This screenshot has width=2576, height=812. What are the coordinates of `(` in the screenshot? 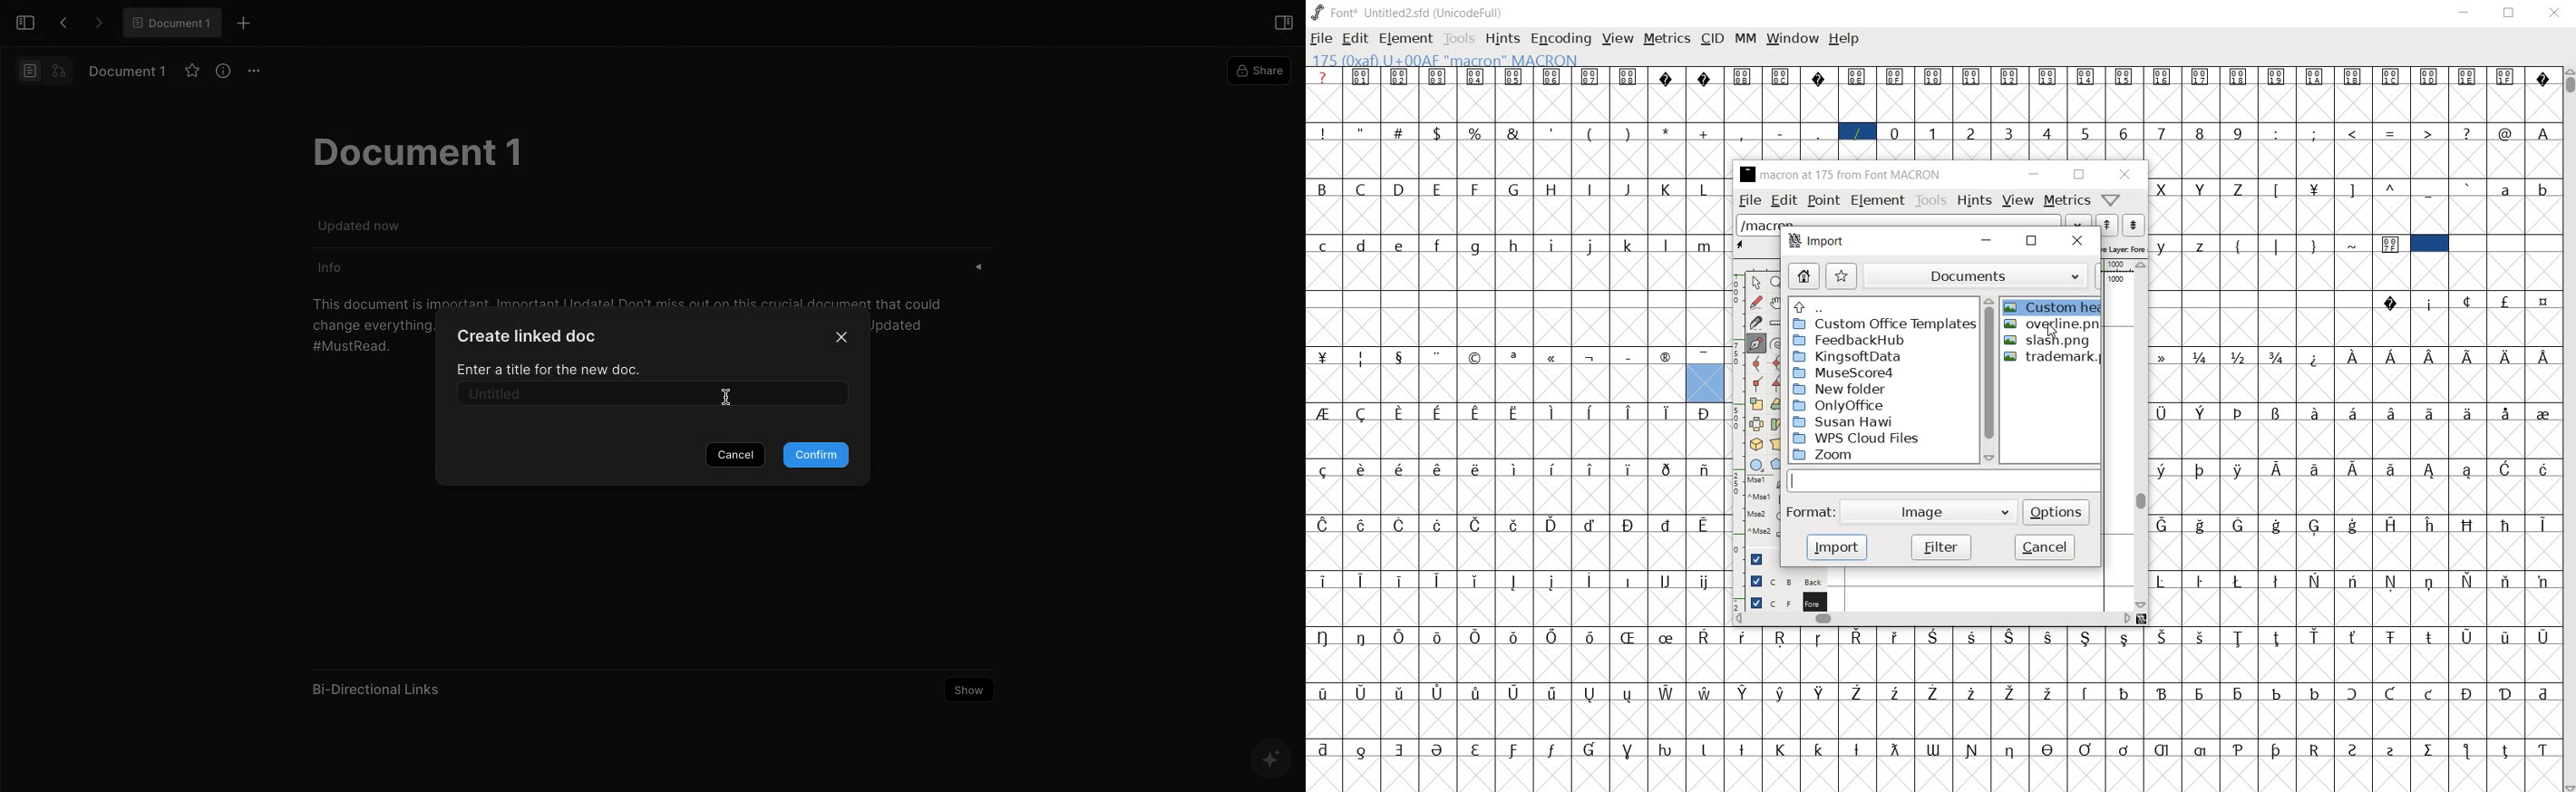 It's located at (1591, 132).